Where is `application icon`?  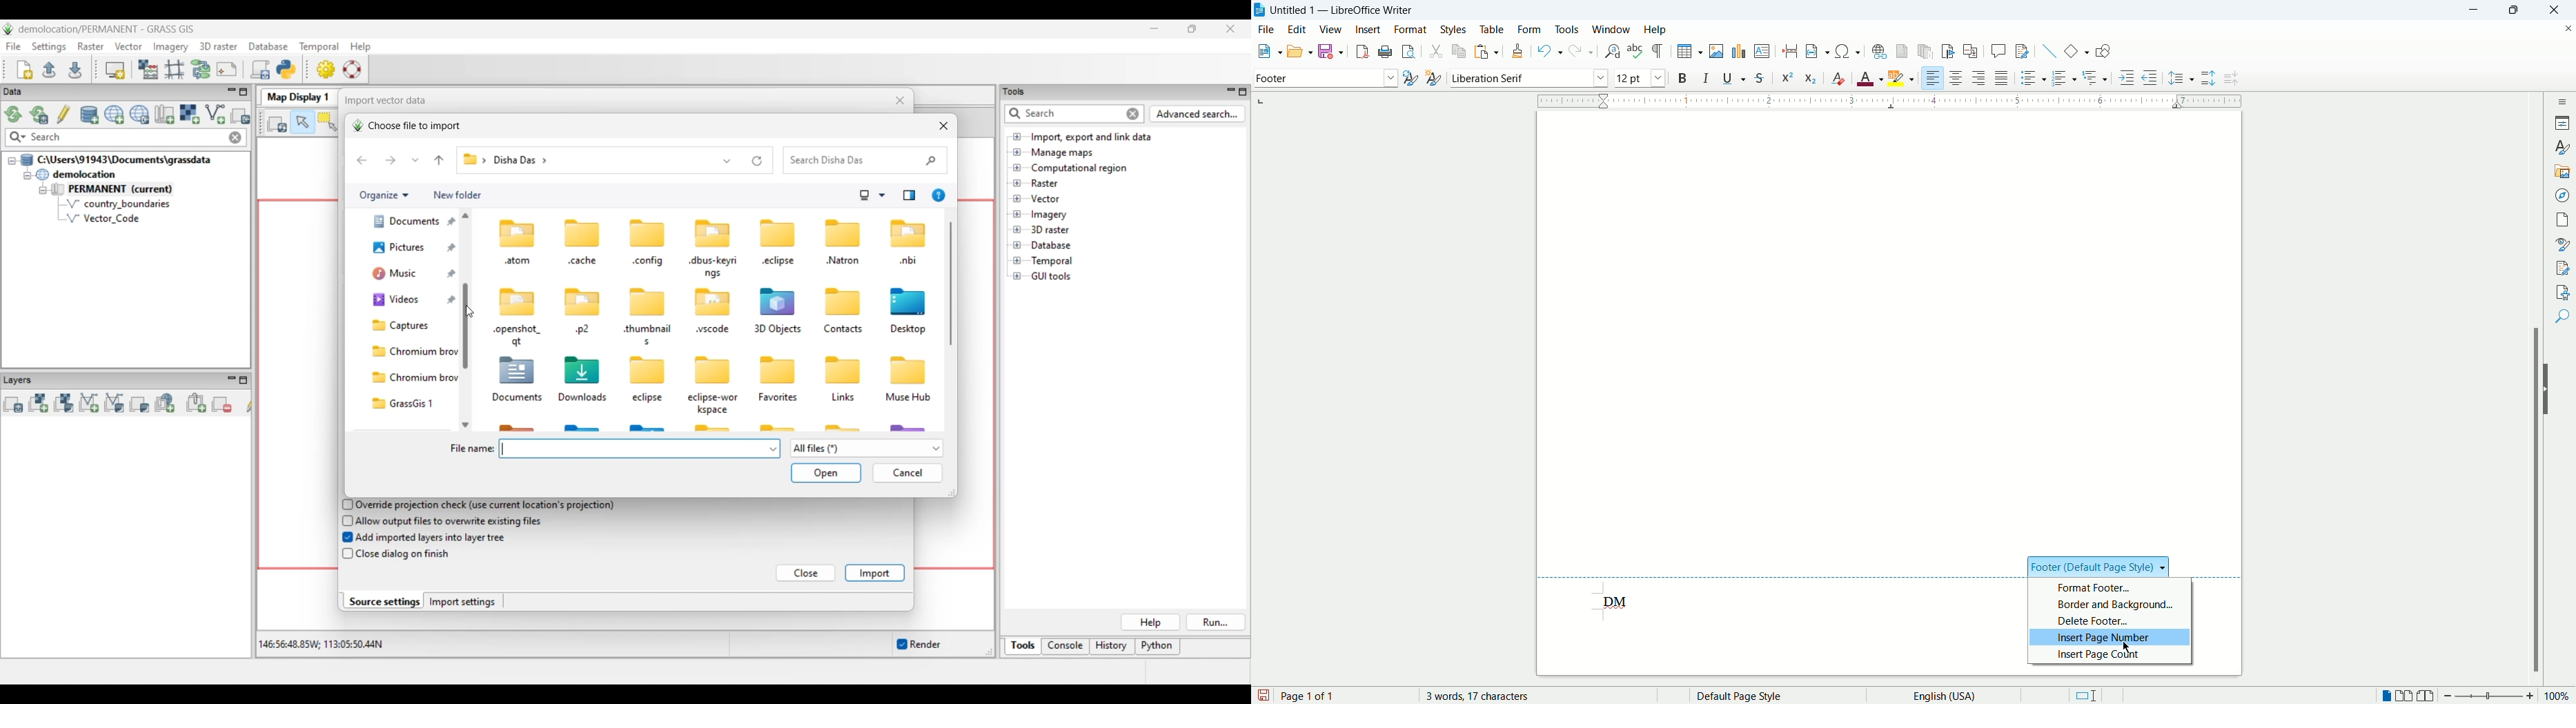
application icon is located at coordinates (1260, 10).